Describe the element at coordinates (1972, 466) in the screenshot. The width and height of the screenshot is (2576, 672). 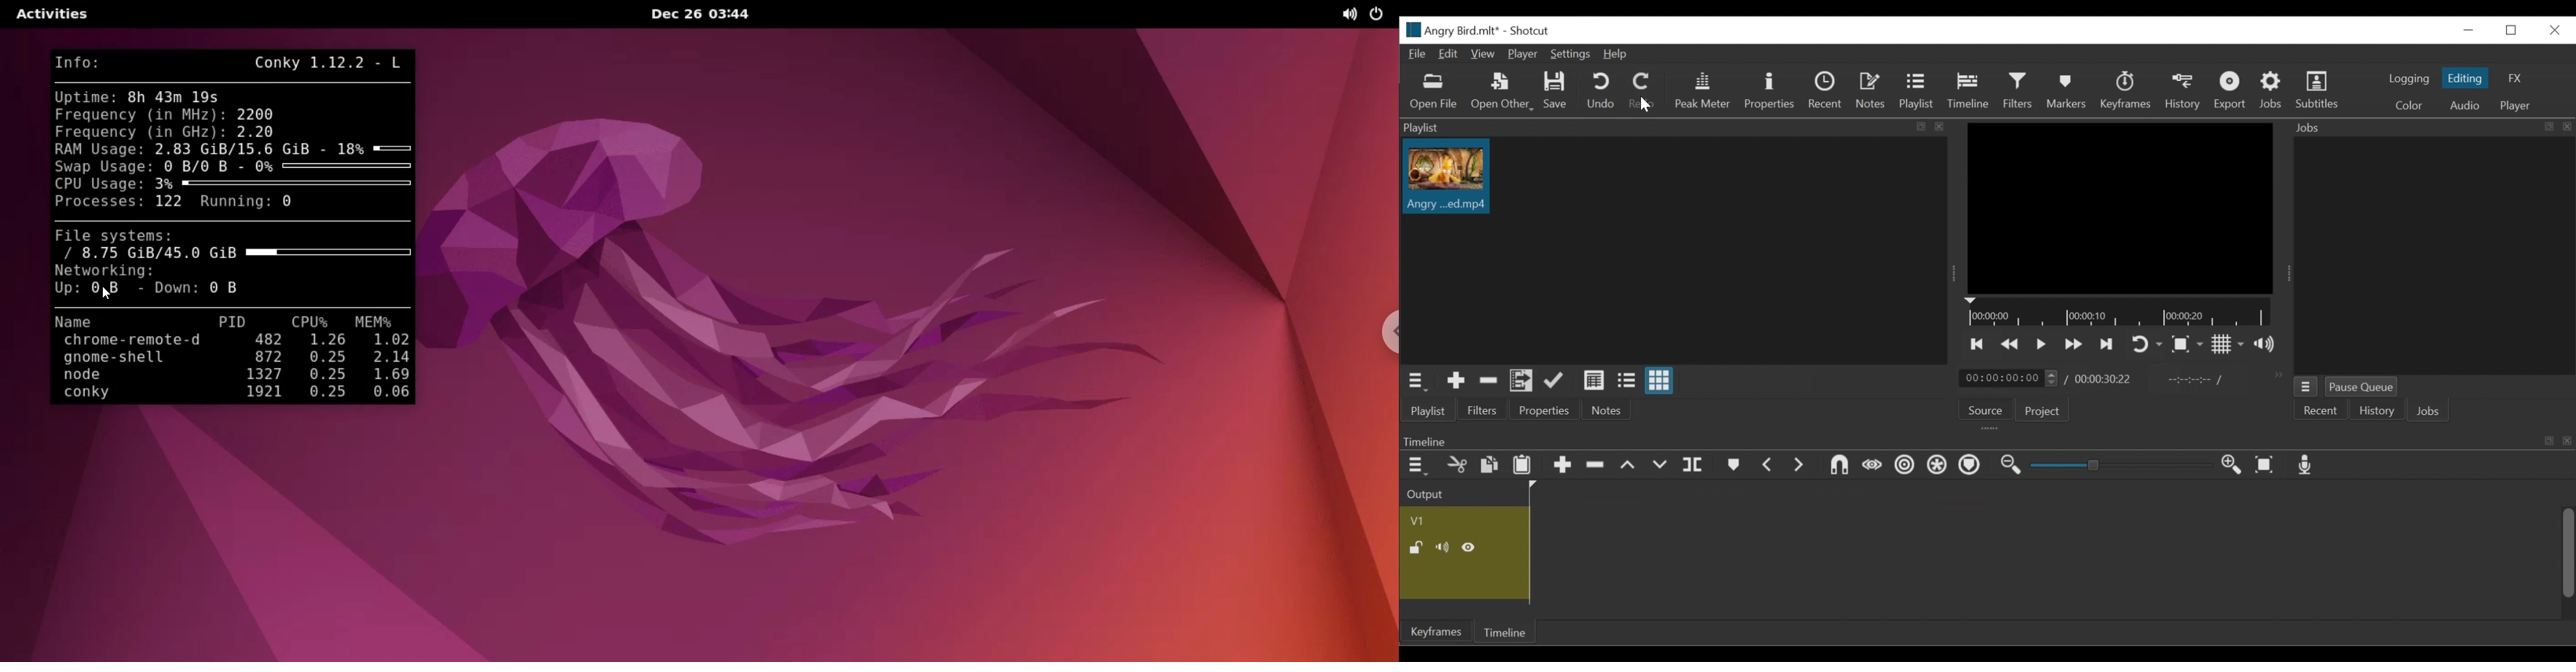
I see `Ripple markers` at that location.